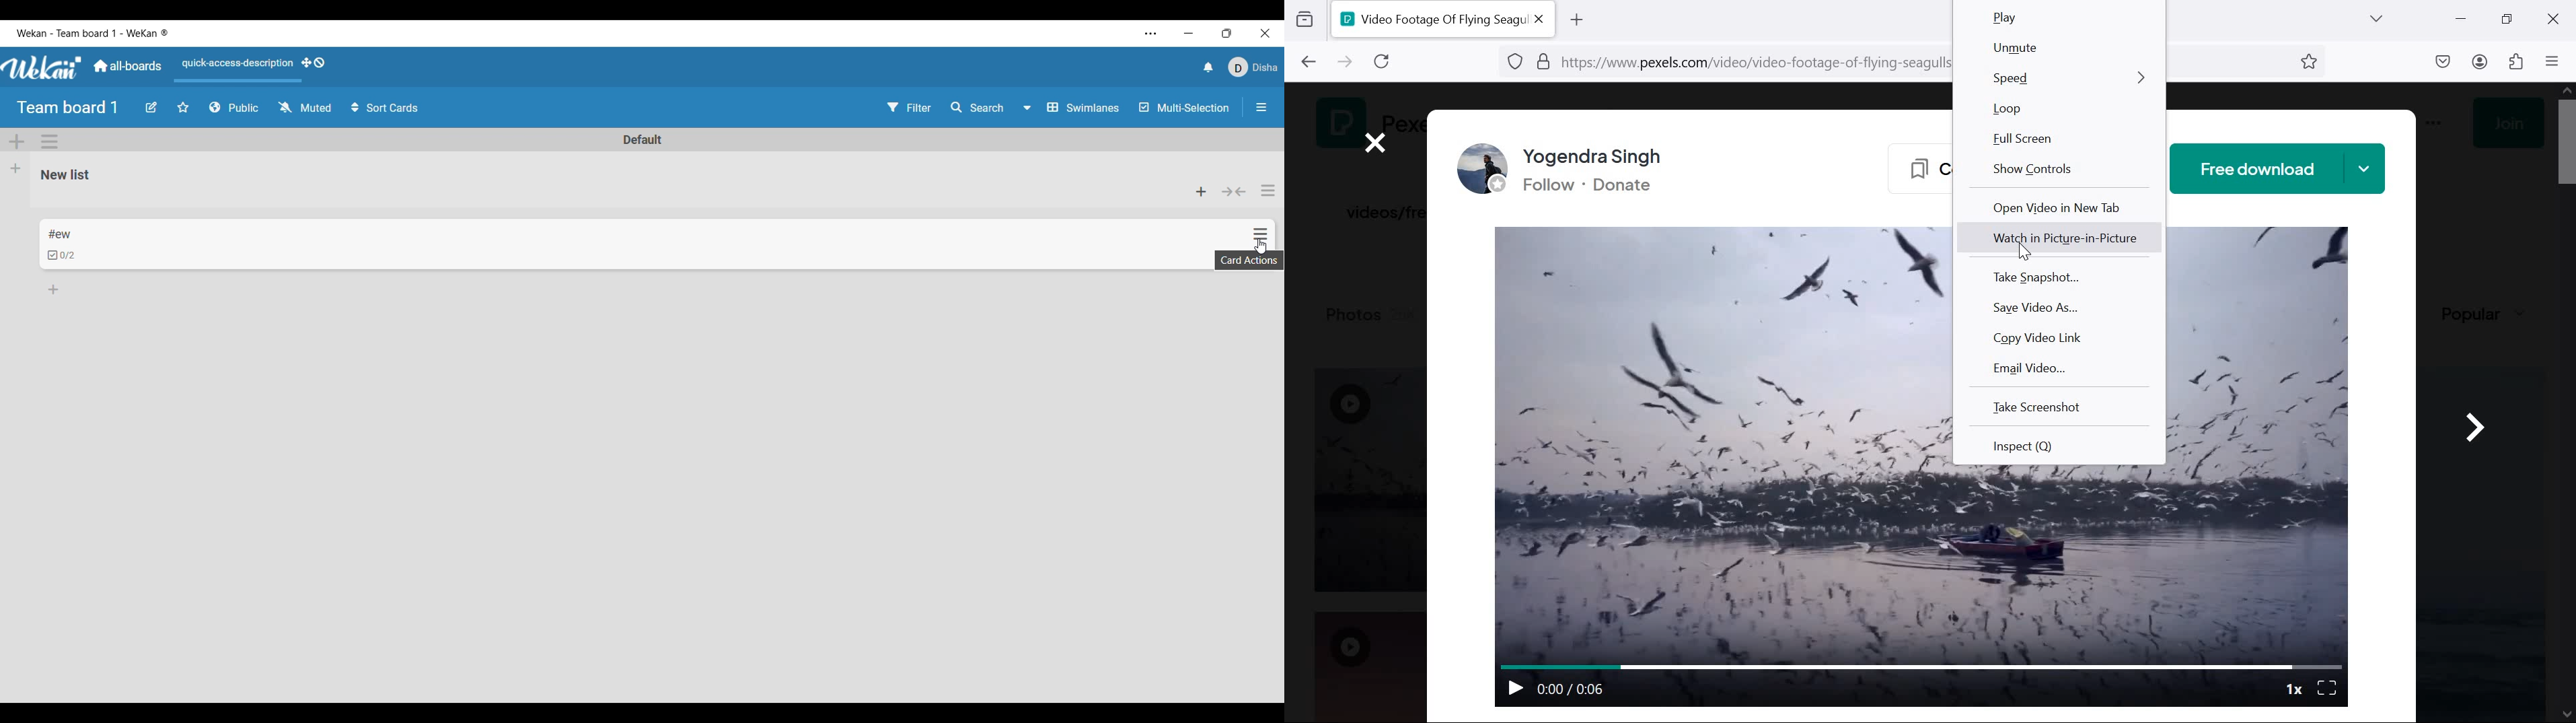 The height and width of the screenshot is (728, 2576). Describe the element at coordinates (1252, 68) in the screenshot. I see `Current account` at that location.